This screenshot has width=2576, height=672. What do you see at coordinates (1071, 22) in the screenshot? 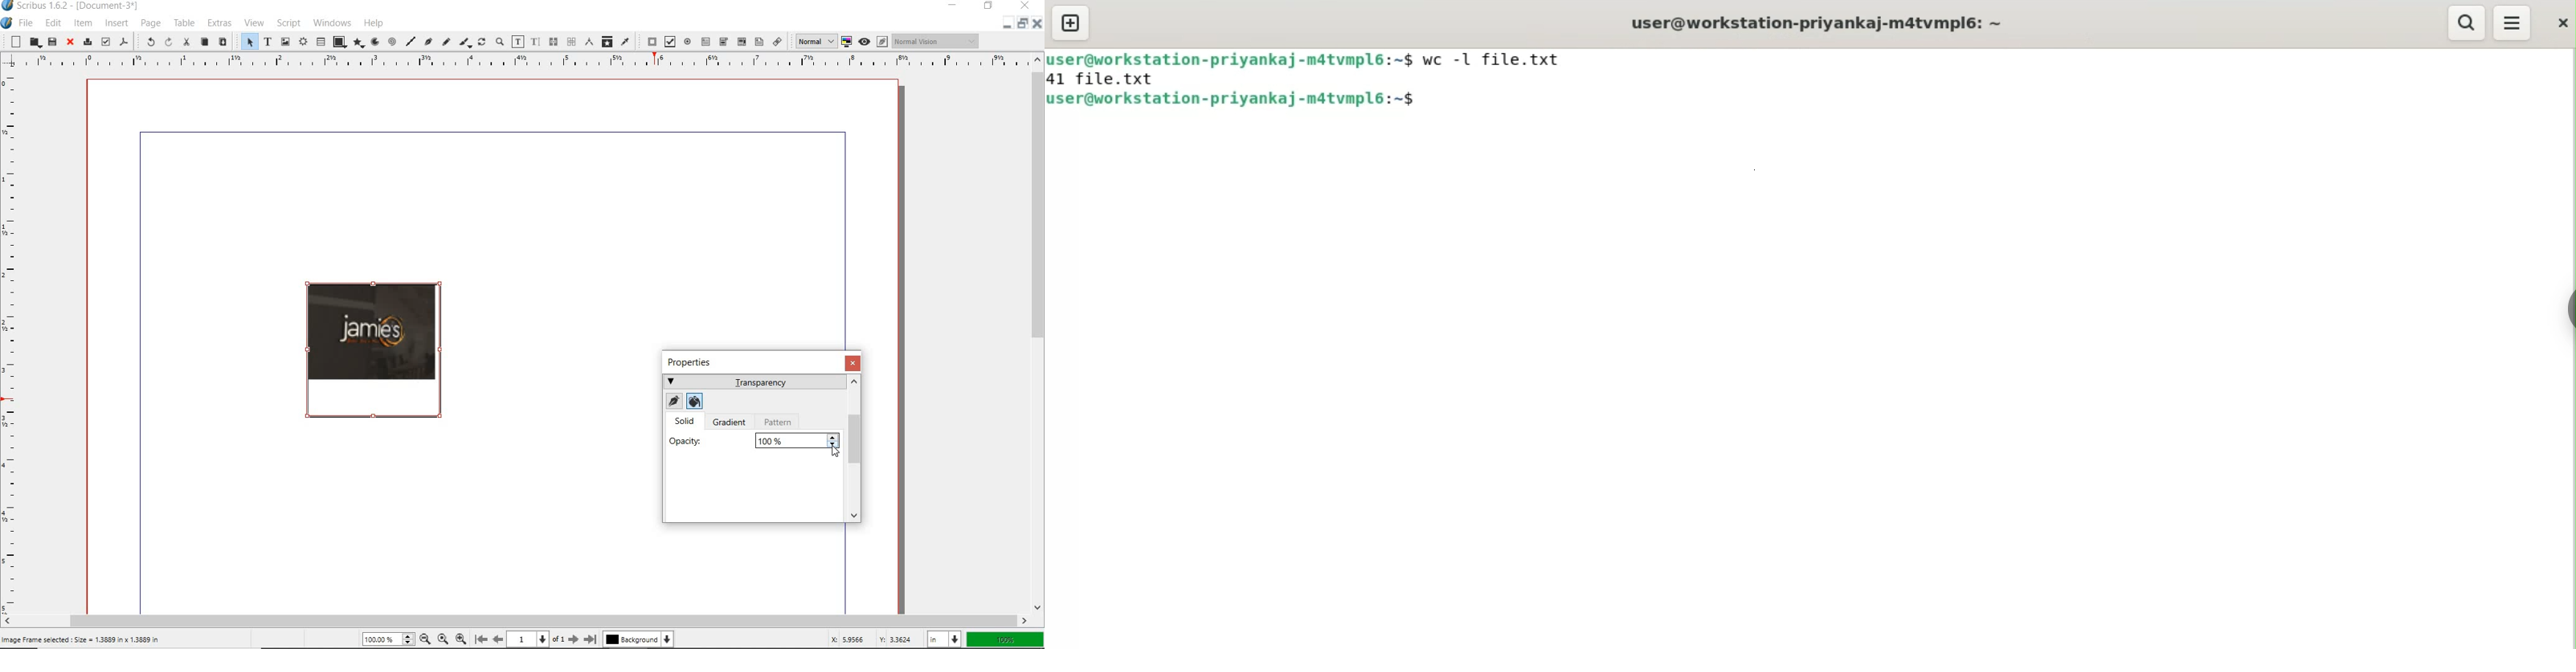
I see `new tab` at bounding box center [1071, 22].